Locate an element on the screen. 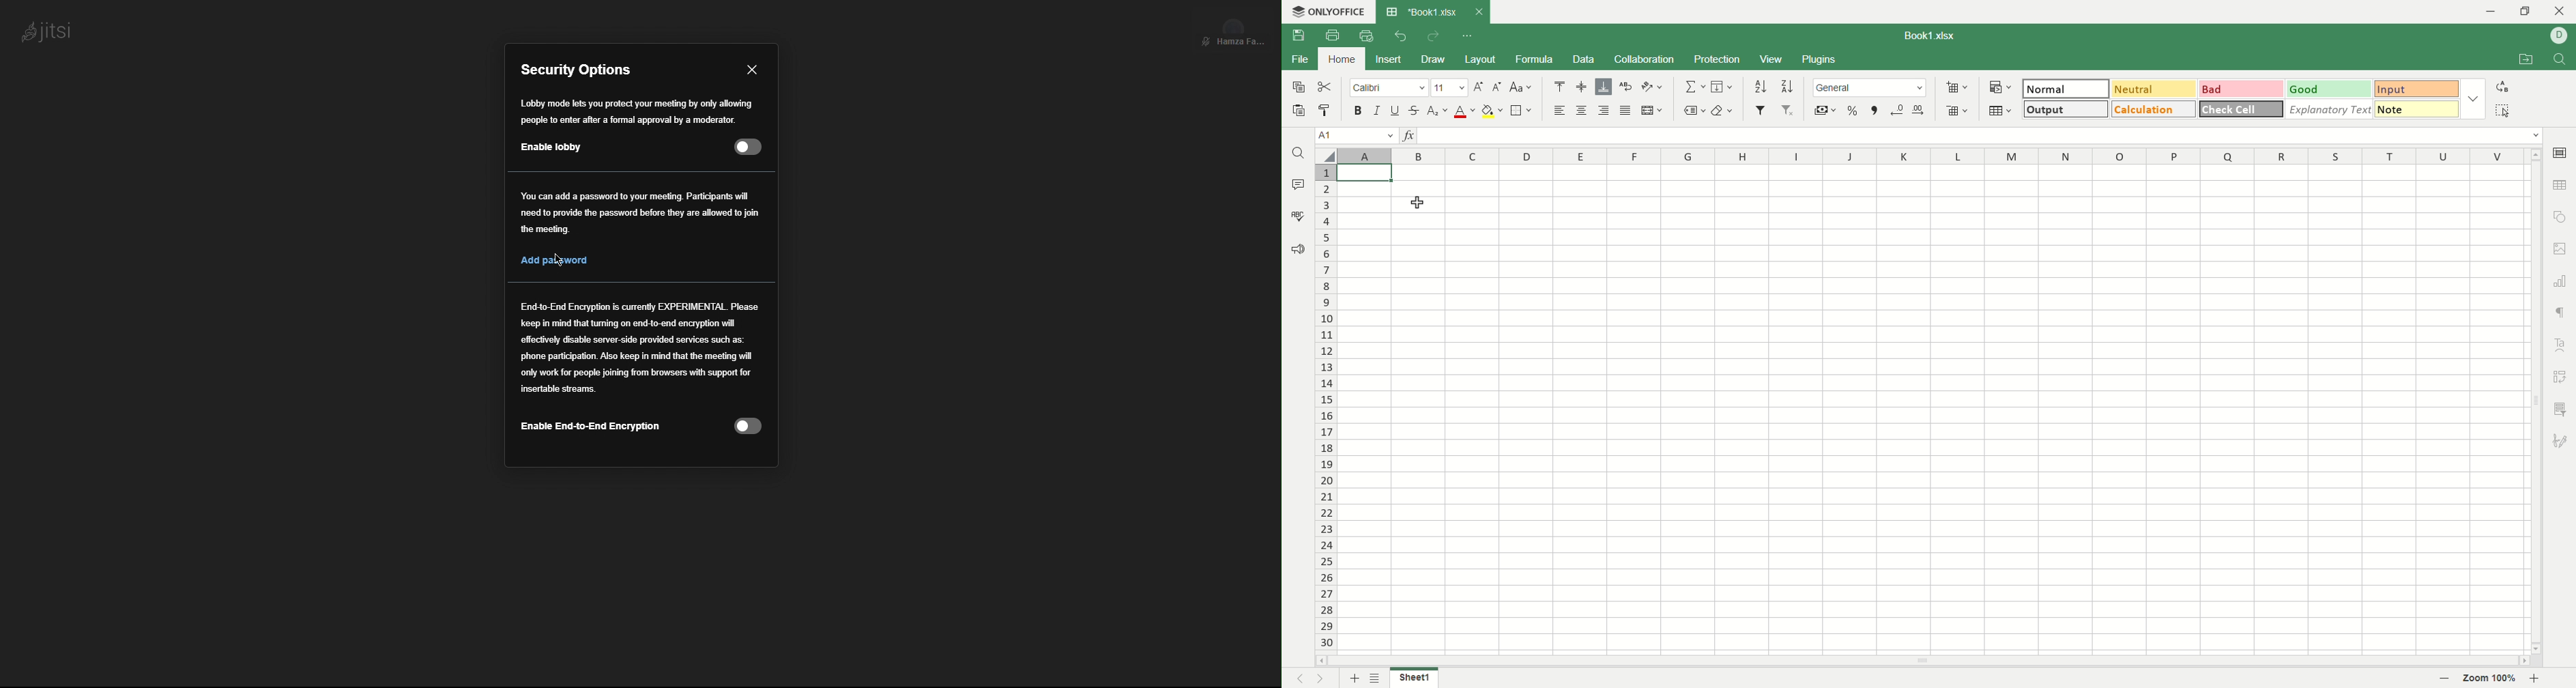 The width and height of the screenshot is (2576, 700). normal is located at coordinates (2066, 88).